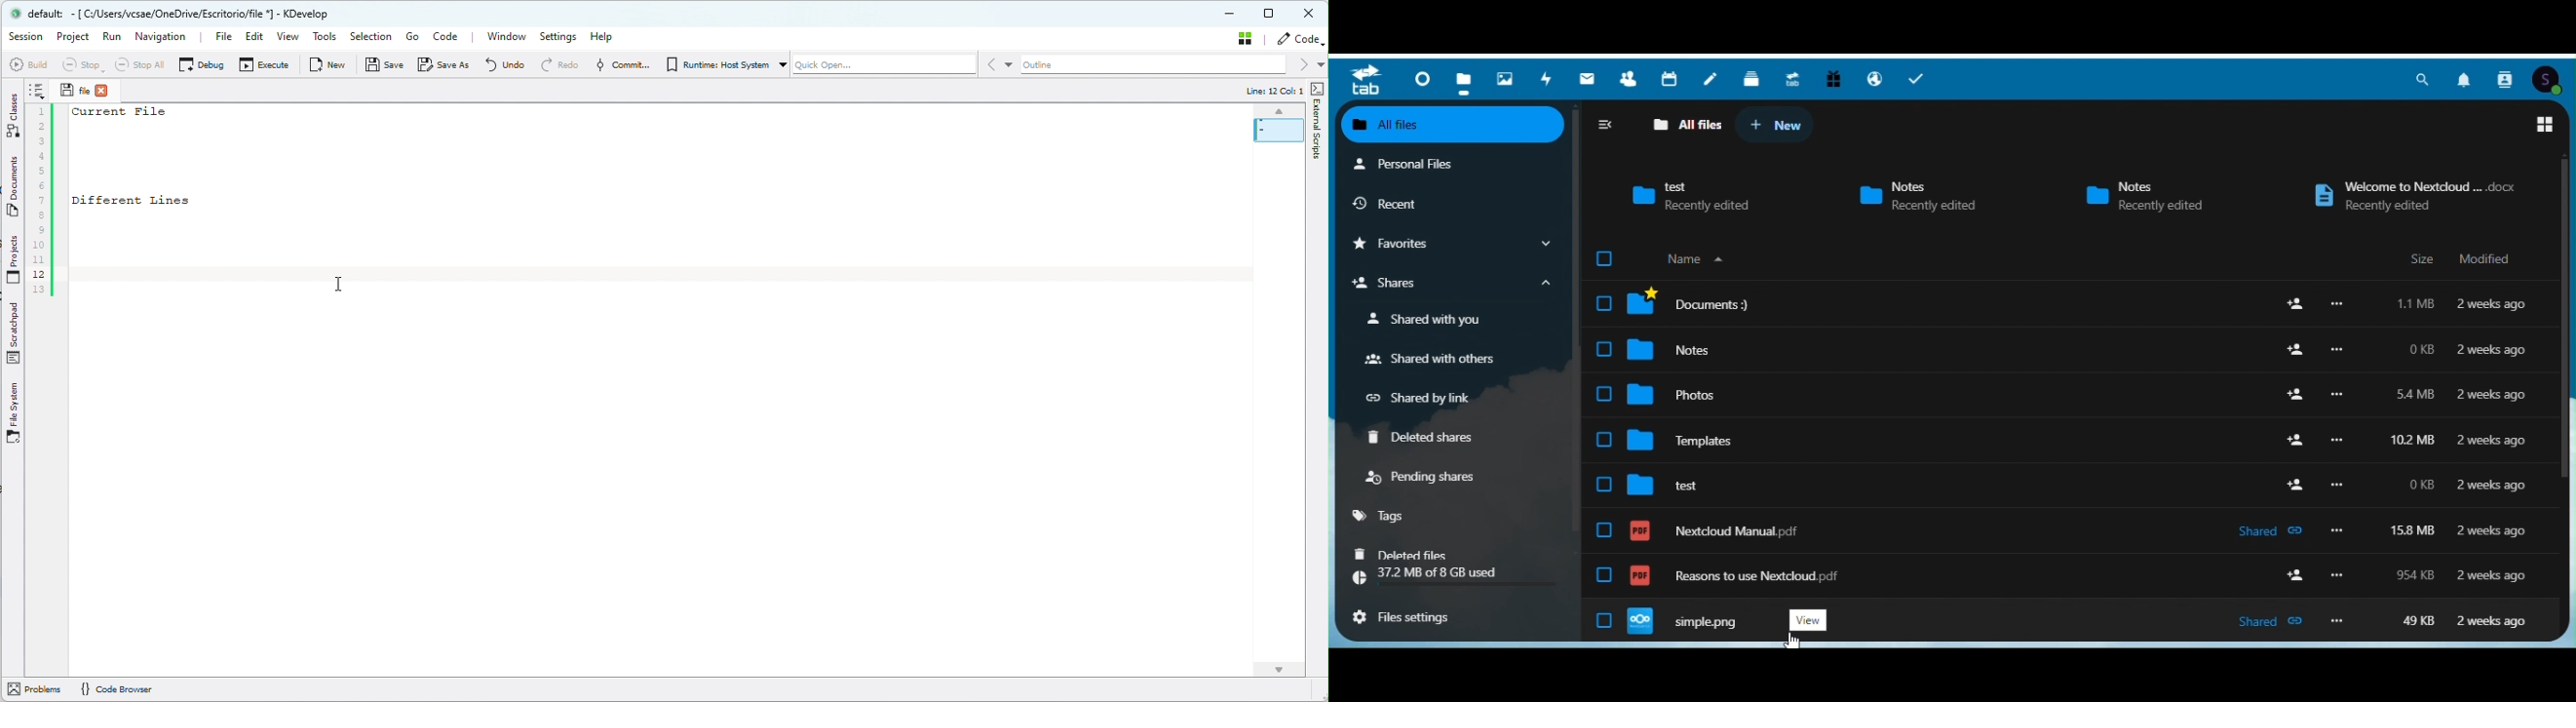 The image size is (2576, 728). I want to click on view, so click(1809, 619).